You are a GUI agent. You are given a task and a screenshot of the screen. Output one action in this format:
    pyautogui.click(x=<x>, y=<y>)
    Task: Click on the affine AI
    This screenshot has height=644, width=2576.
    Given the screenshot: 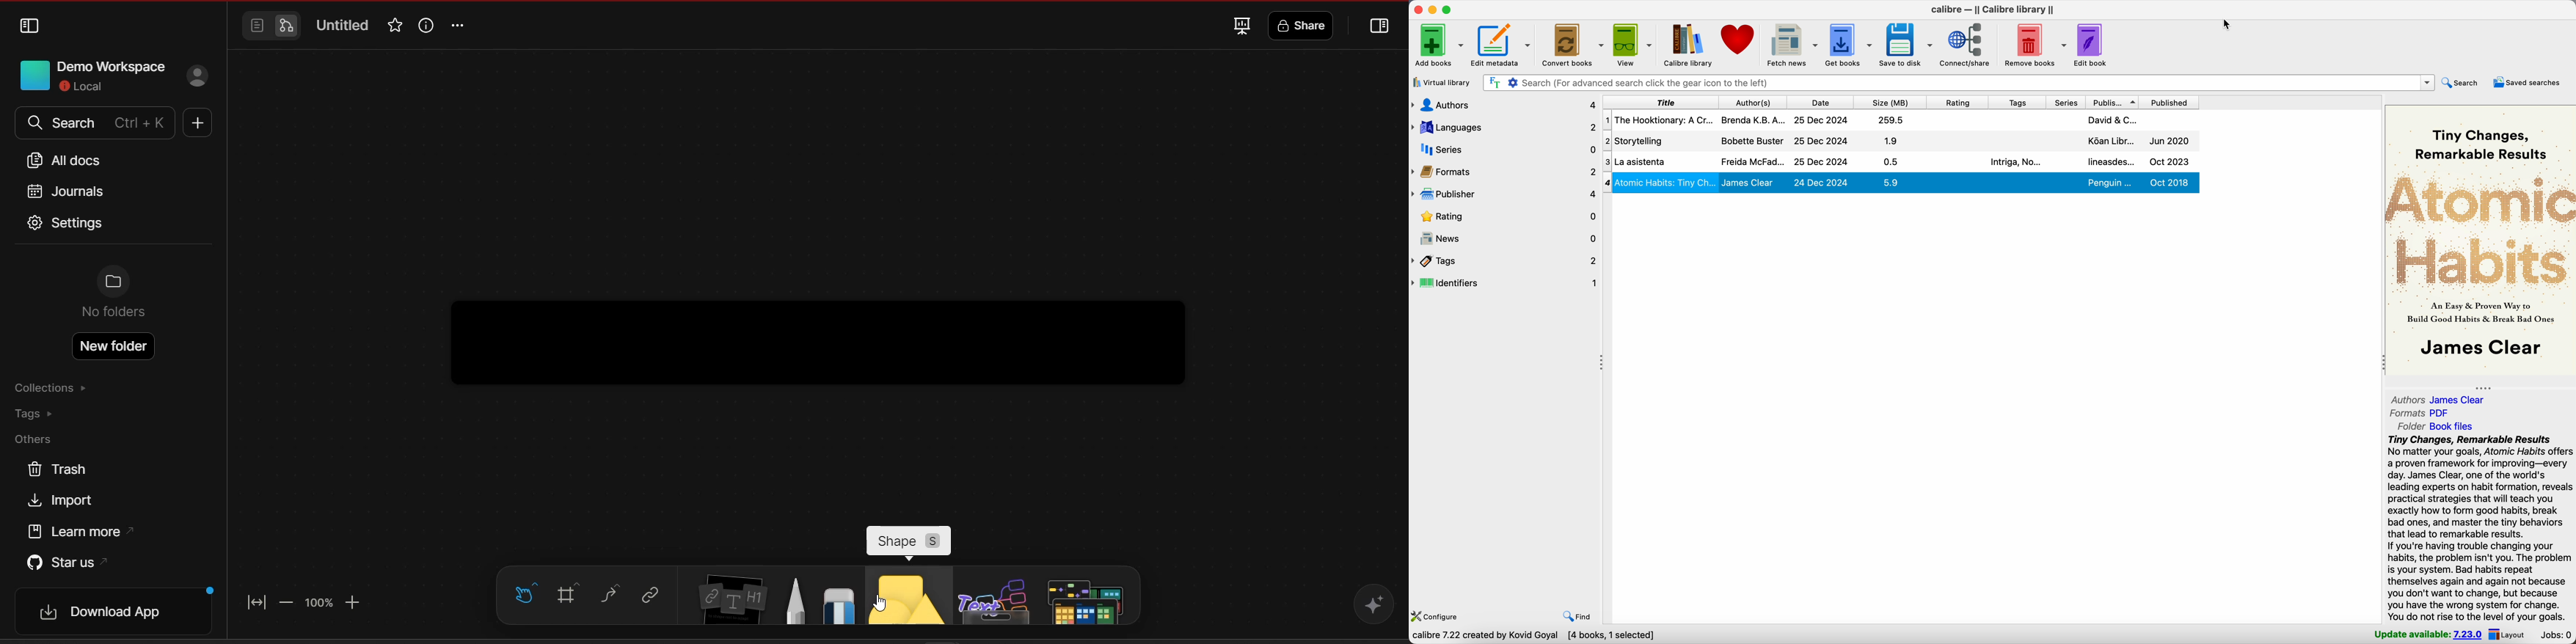 What is the action you would take?
    pyautogui.click(x=1373, y=603)
    